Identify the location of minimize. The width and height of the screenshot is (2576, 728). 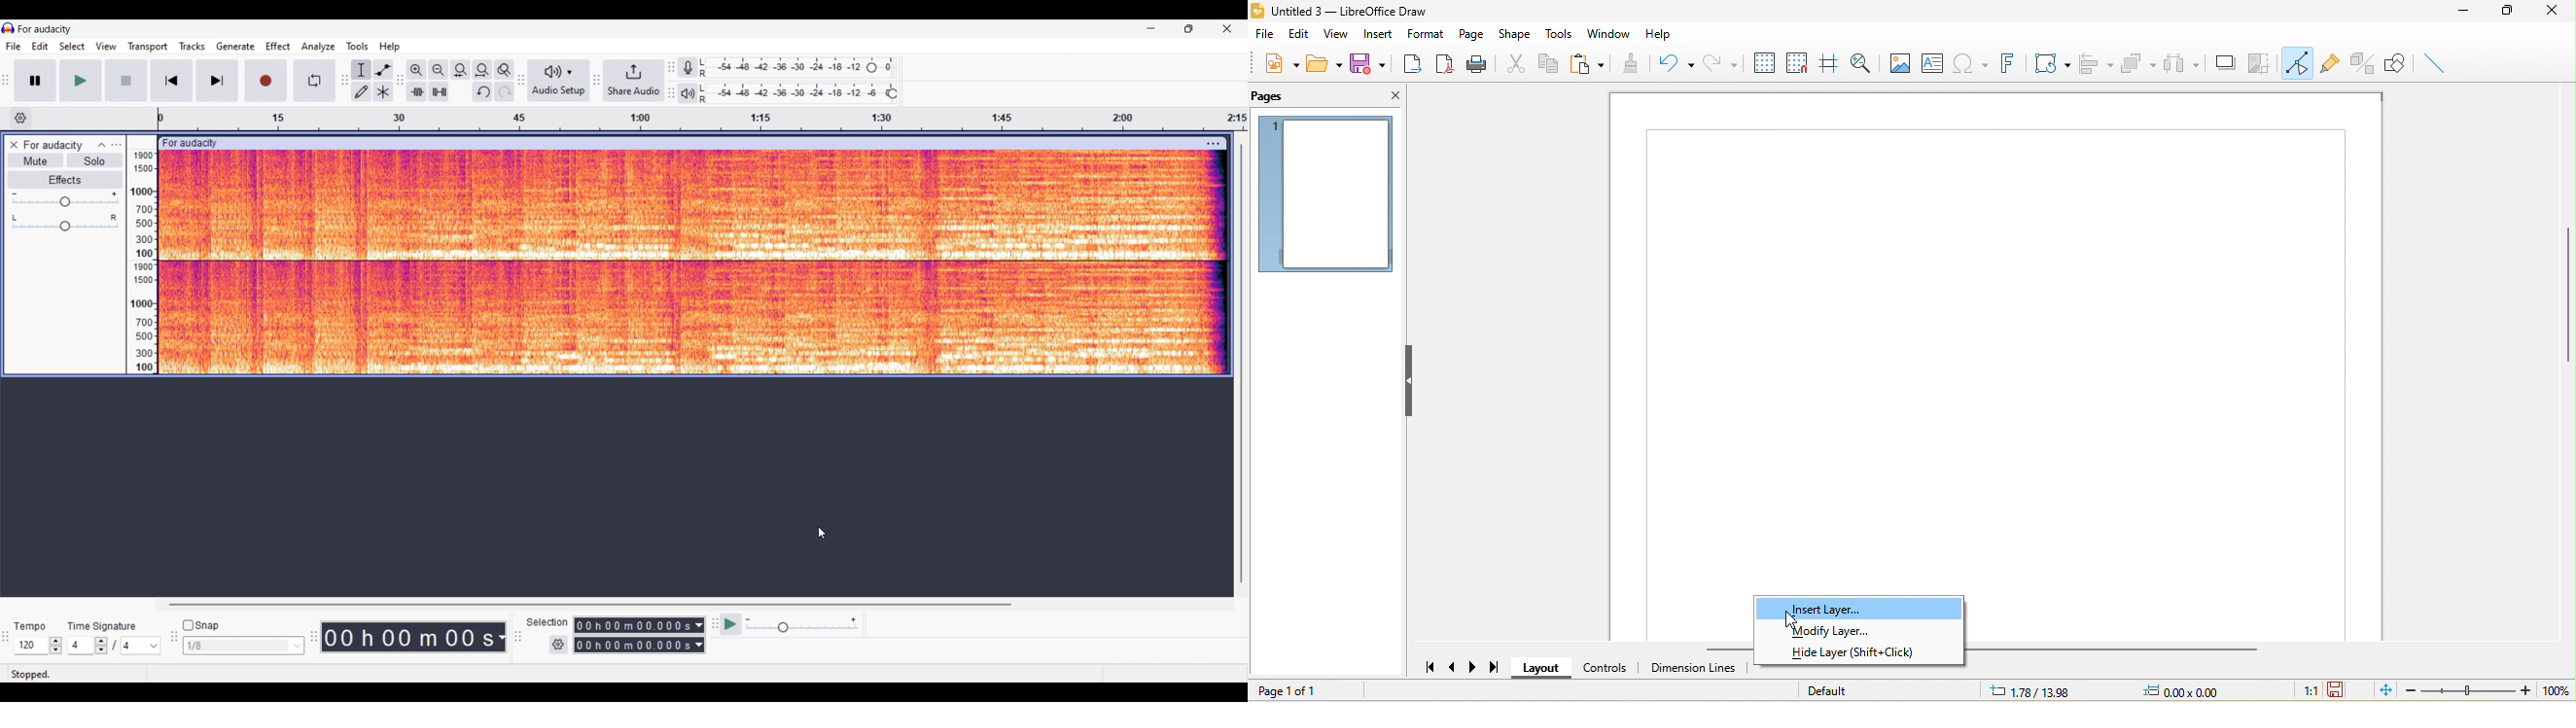
(2468, 13).